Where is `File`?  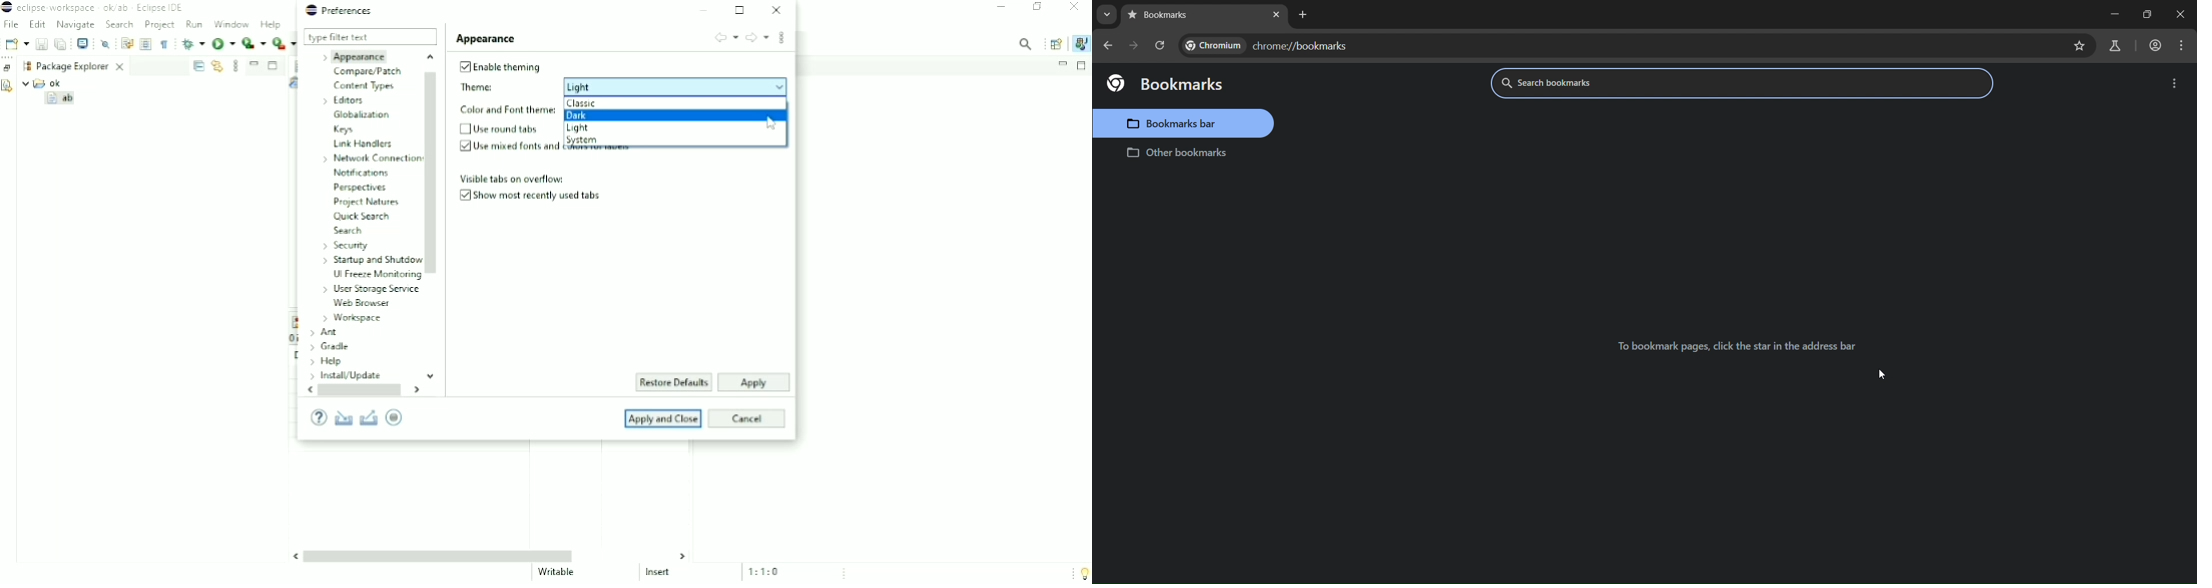 File is located at coordinates (12, 25).